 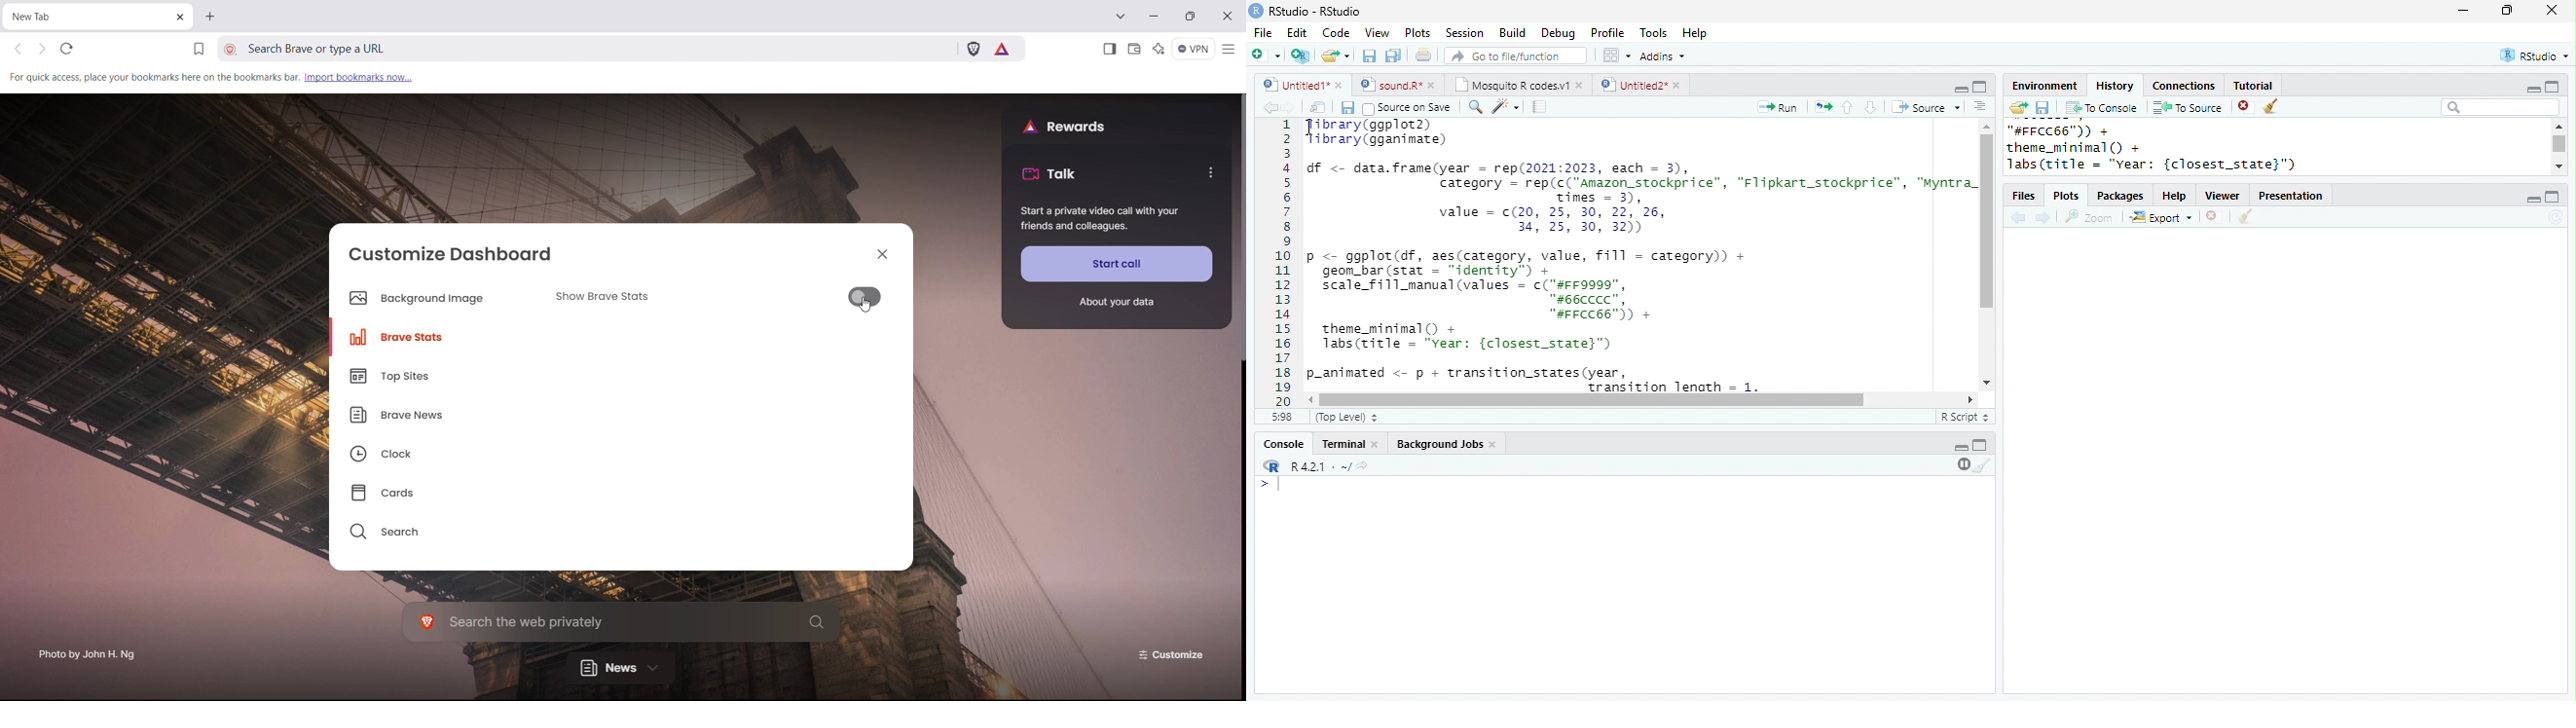 I want to click on view site information, so click(x=231, y=50).